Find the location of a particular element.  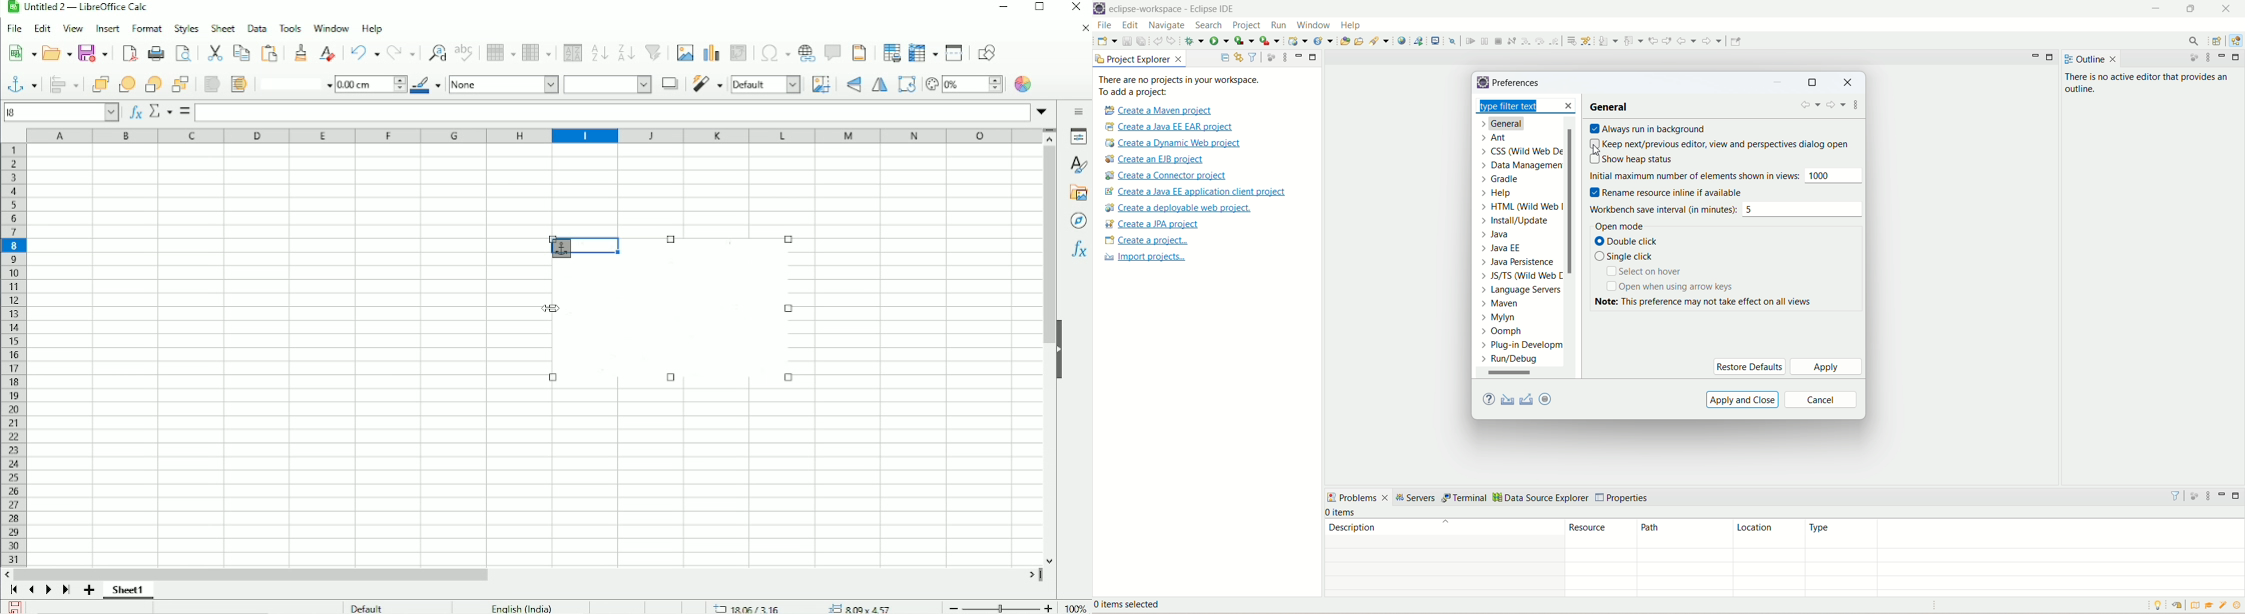

Sheet is located at coordinates (224, 28).